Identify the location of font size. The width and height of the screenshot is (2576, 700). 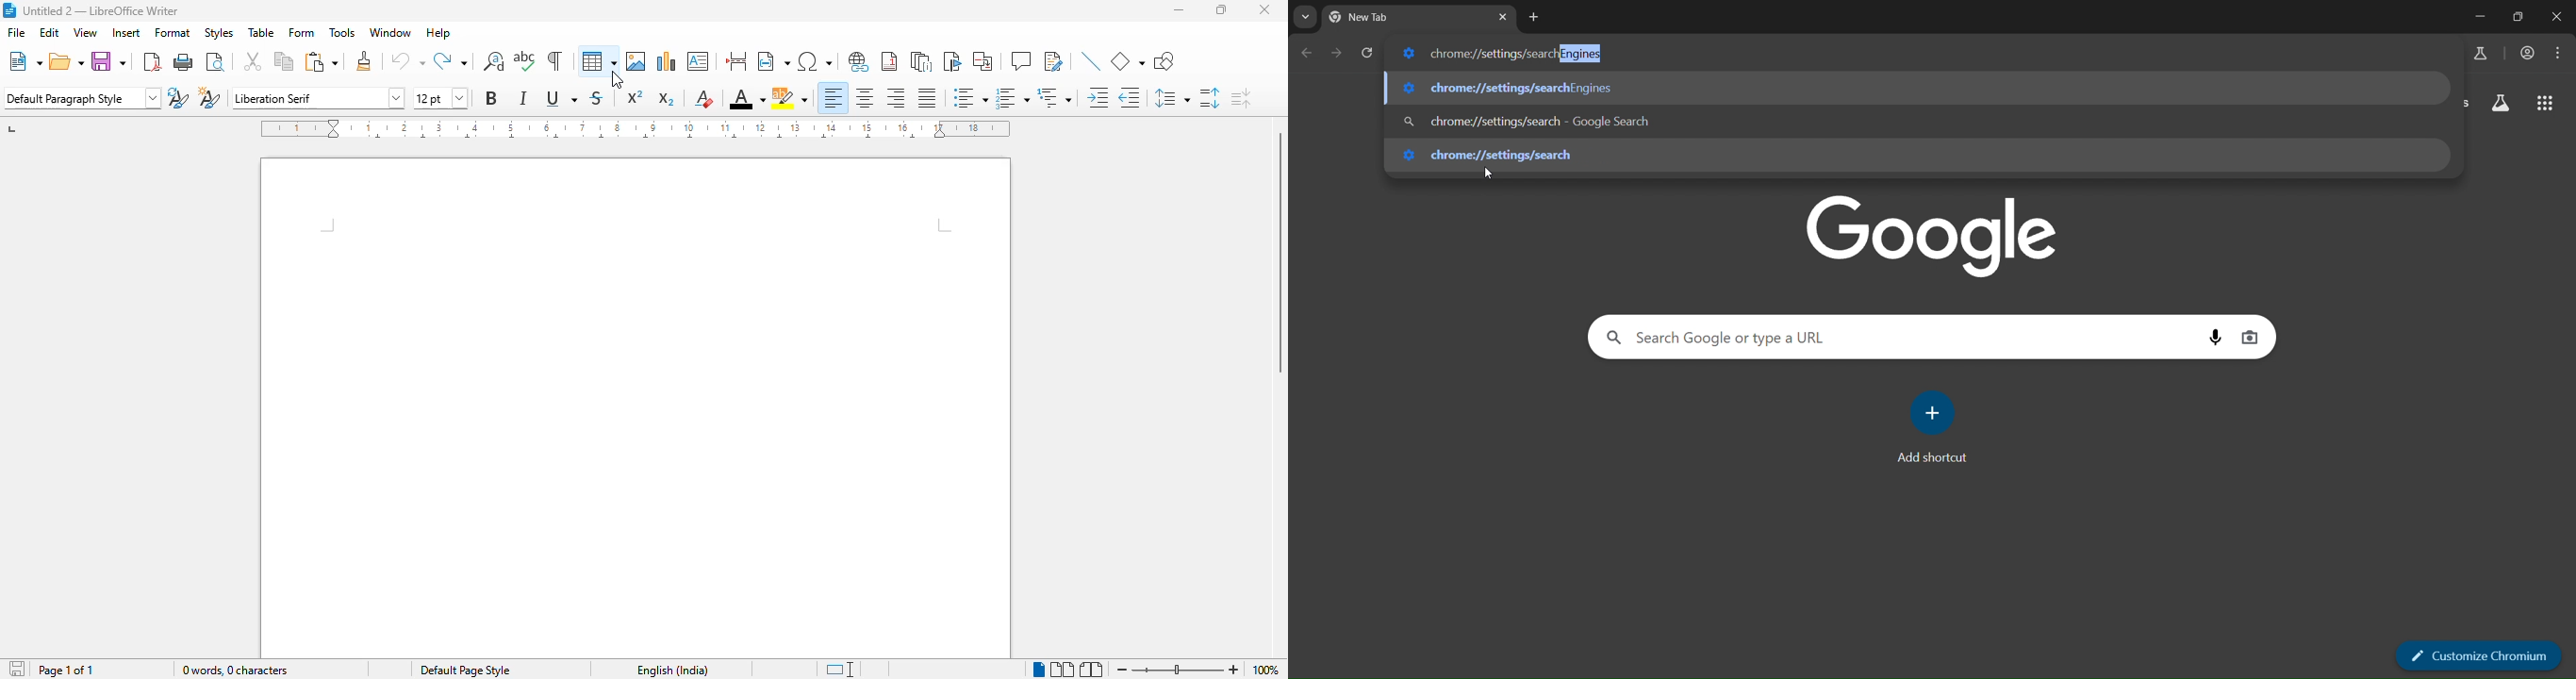
(439, 98).